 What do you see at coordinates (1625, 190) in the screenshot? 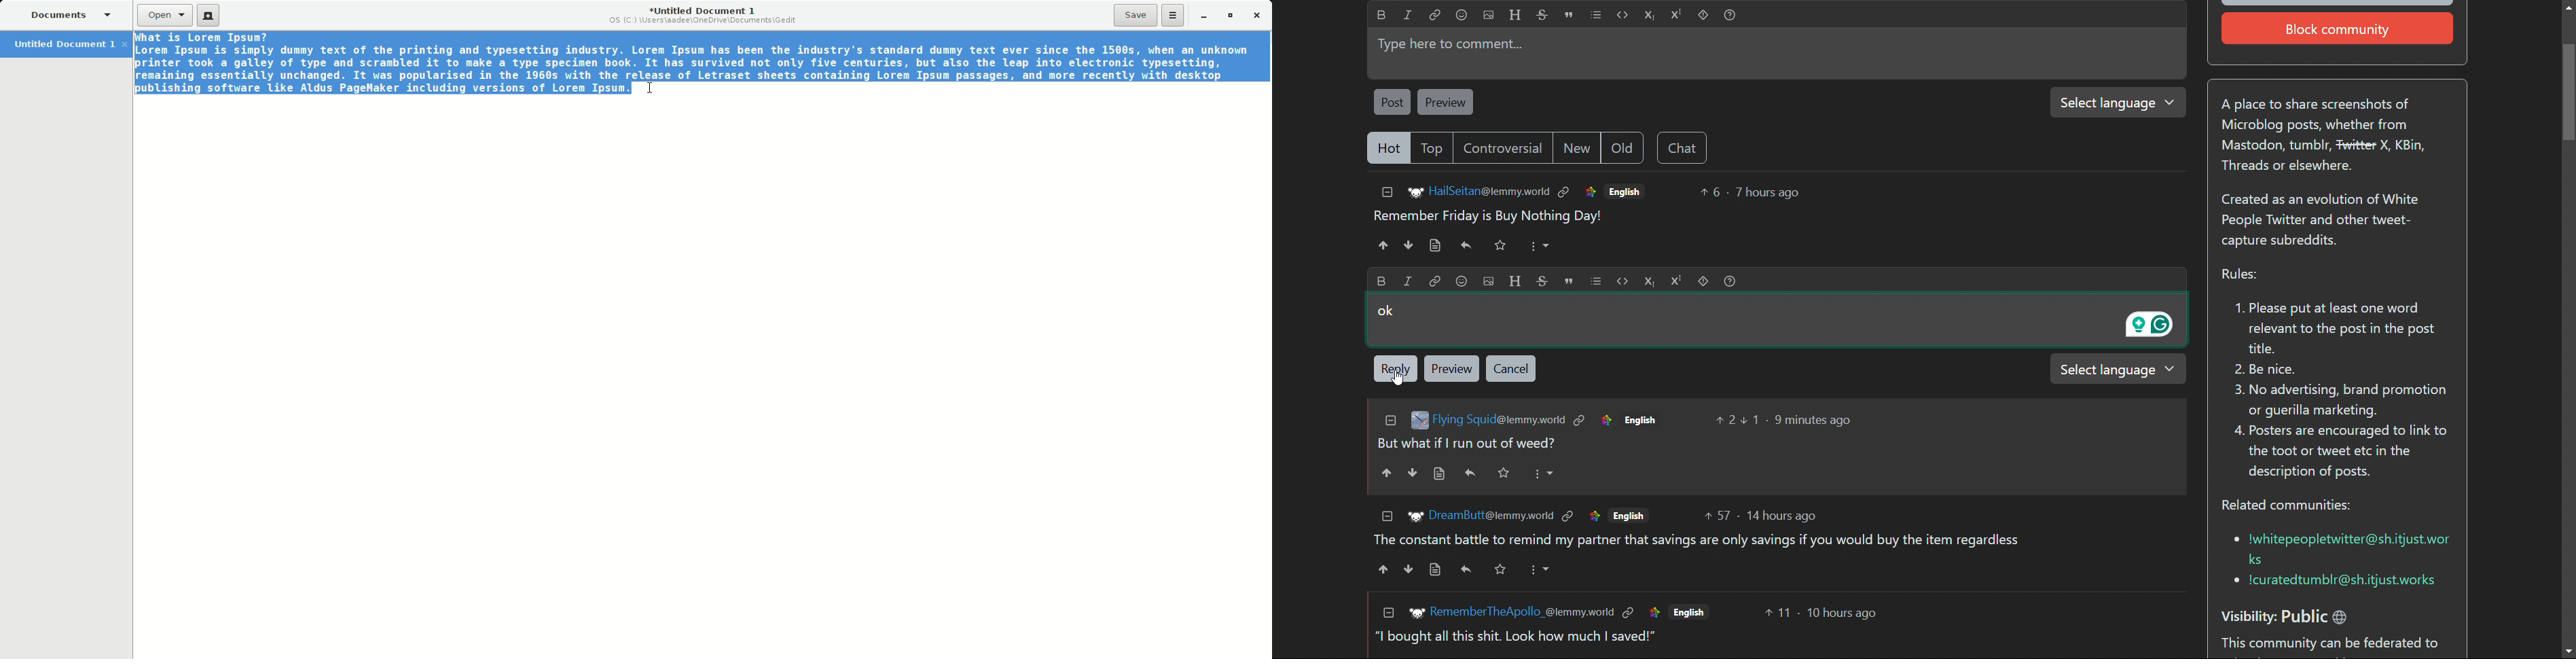
I see `language` at bounding box center [1625, 190].